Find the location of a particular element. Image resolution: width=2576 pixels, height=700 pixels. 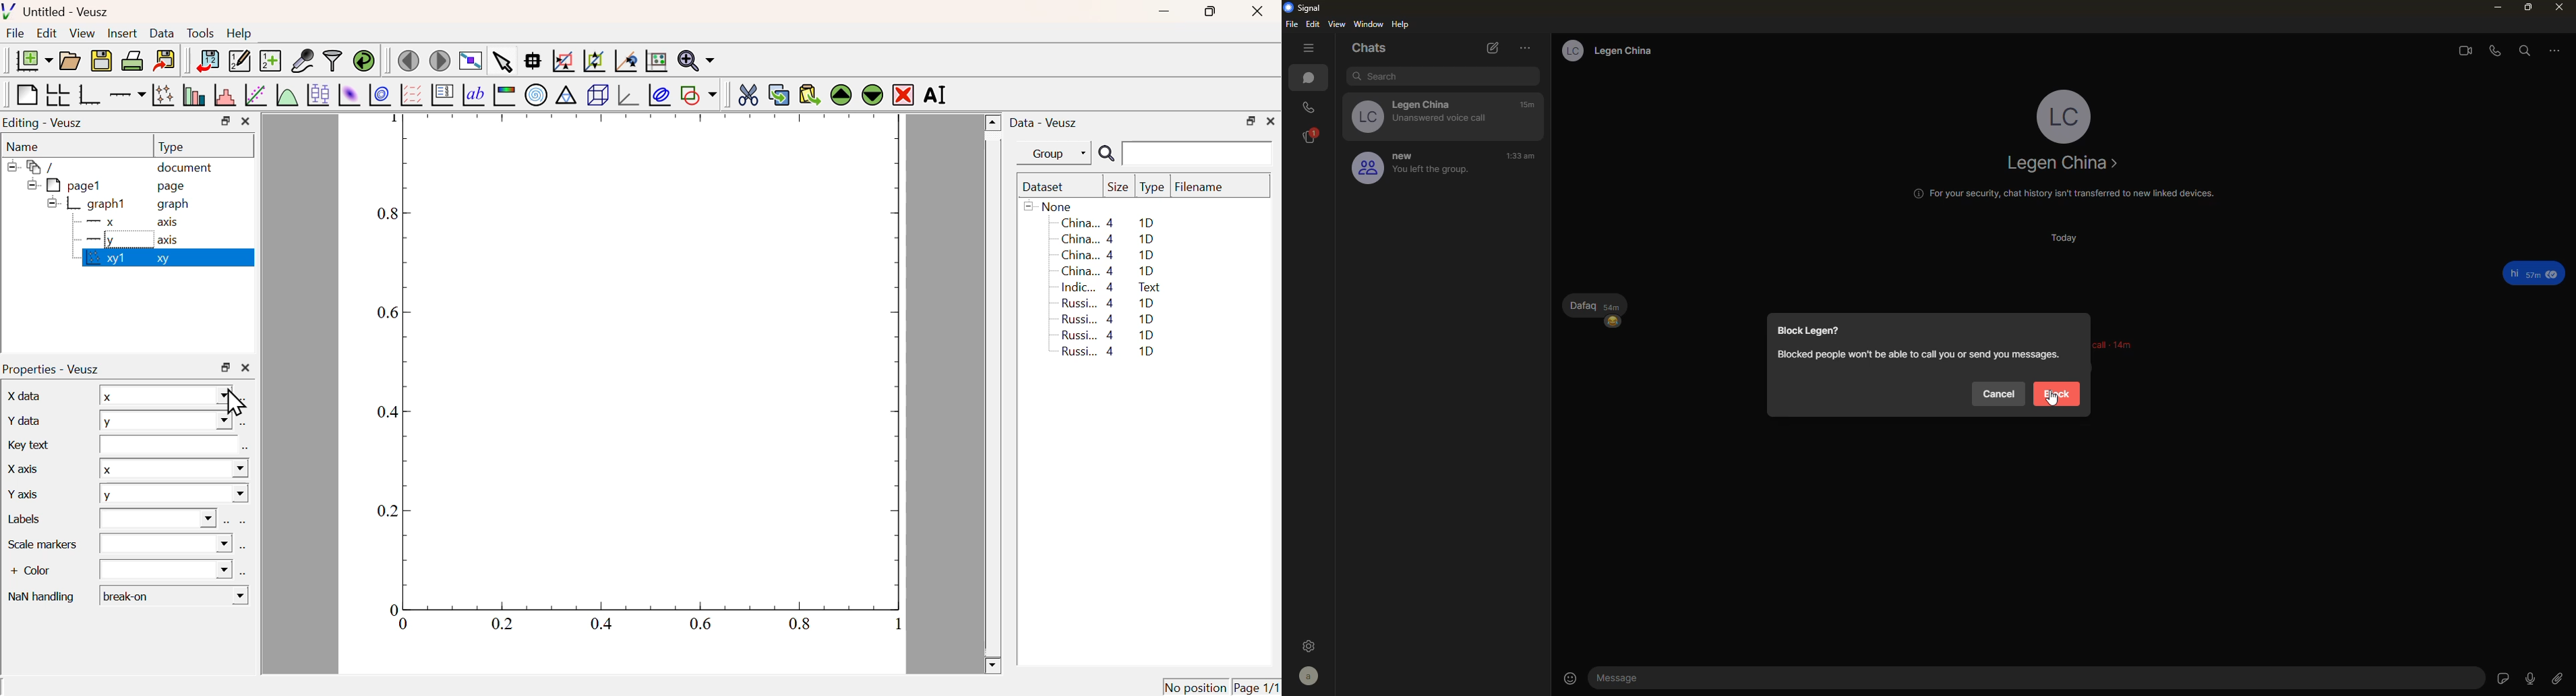

Key text is located at coordinates (30, 444).